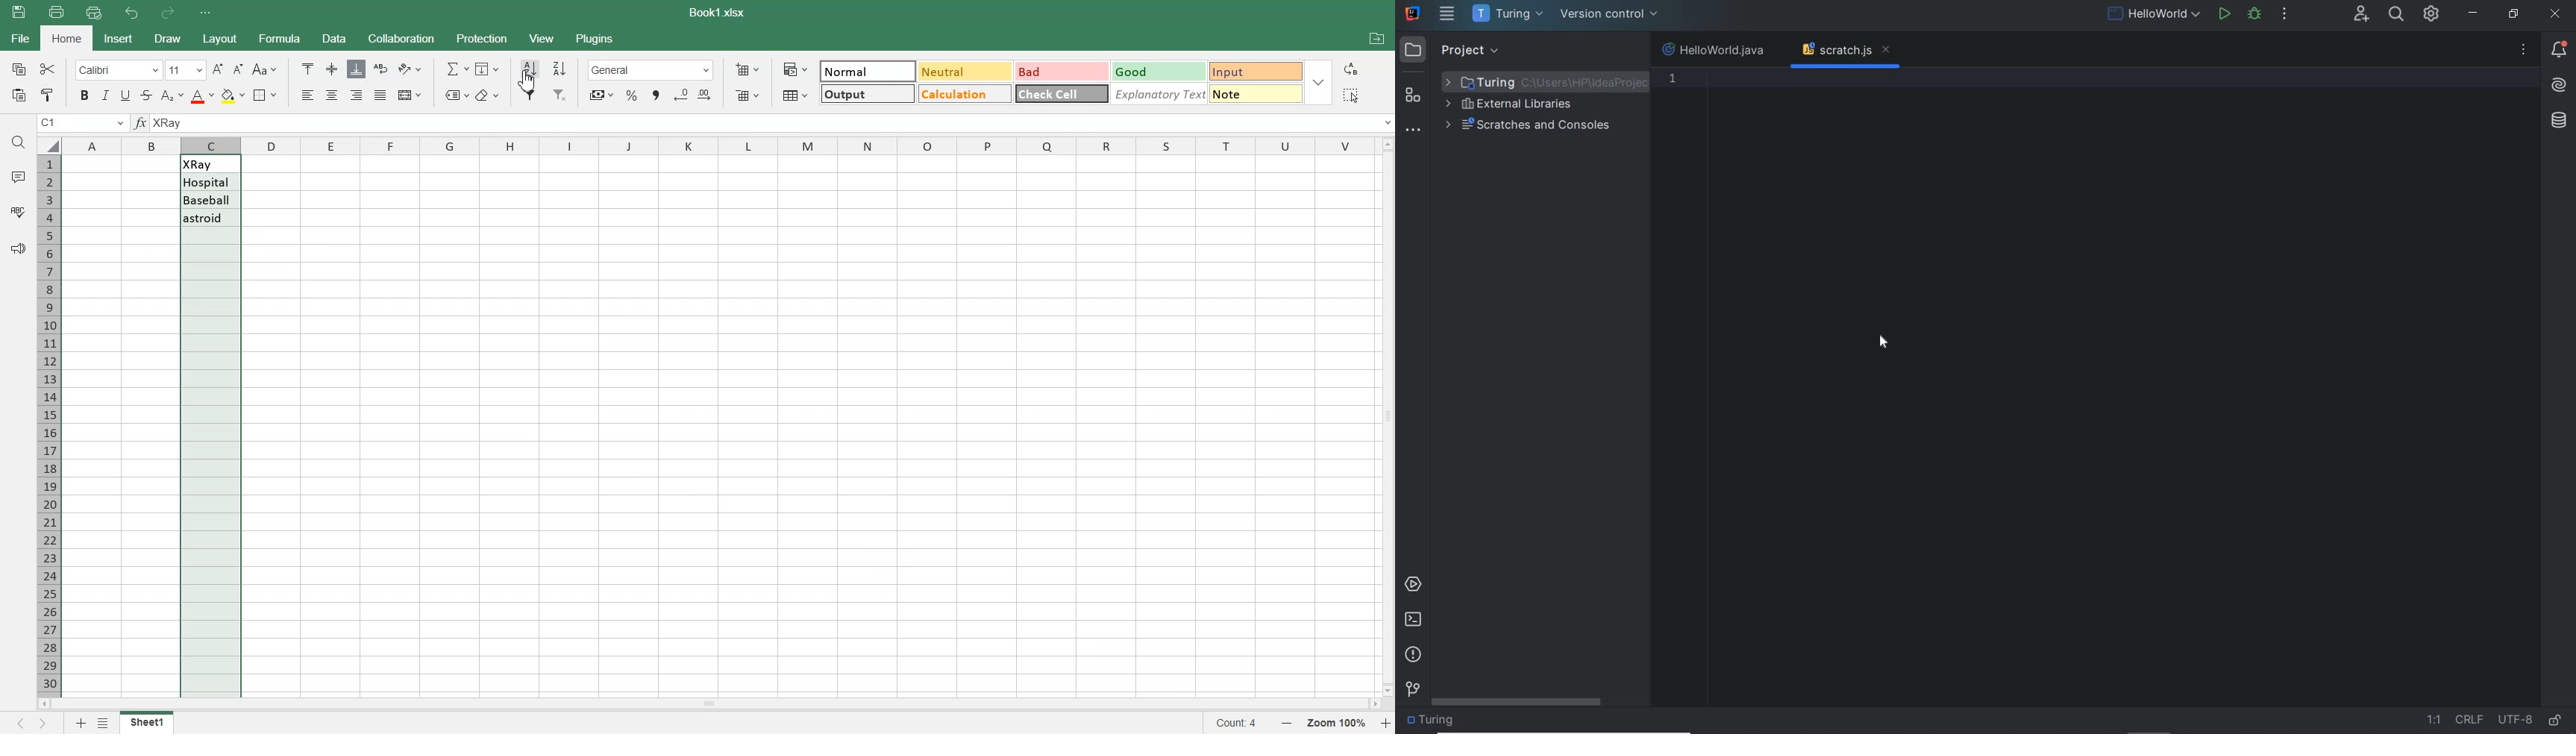 This screenshot has width=2576, height=756. Describe the element at coordinates (78, 723) in the screenshot. I see `Add Sheet` at that location.